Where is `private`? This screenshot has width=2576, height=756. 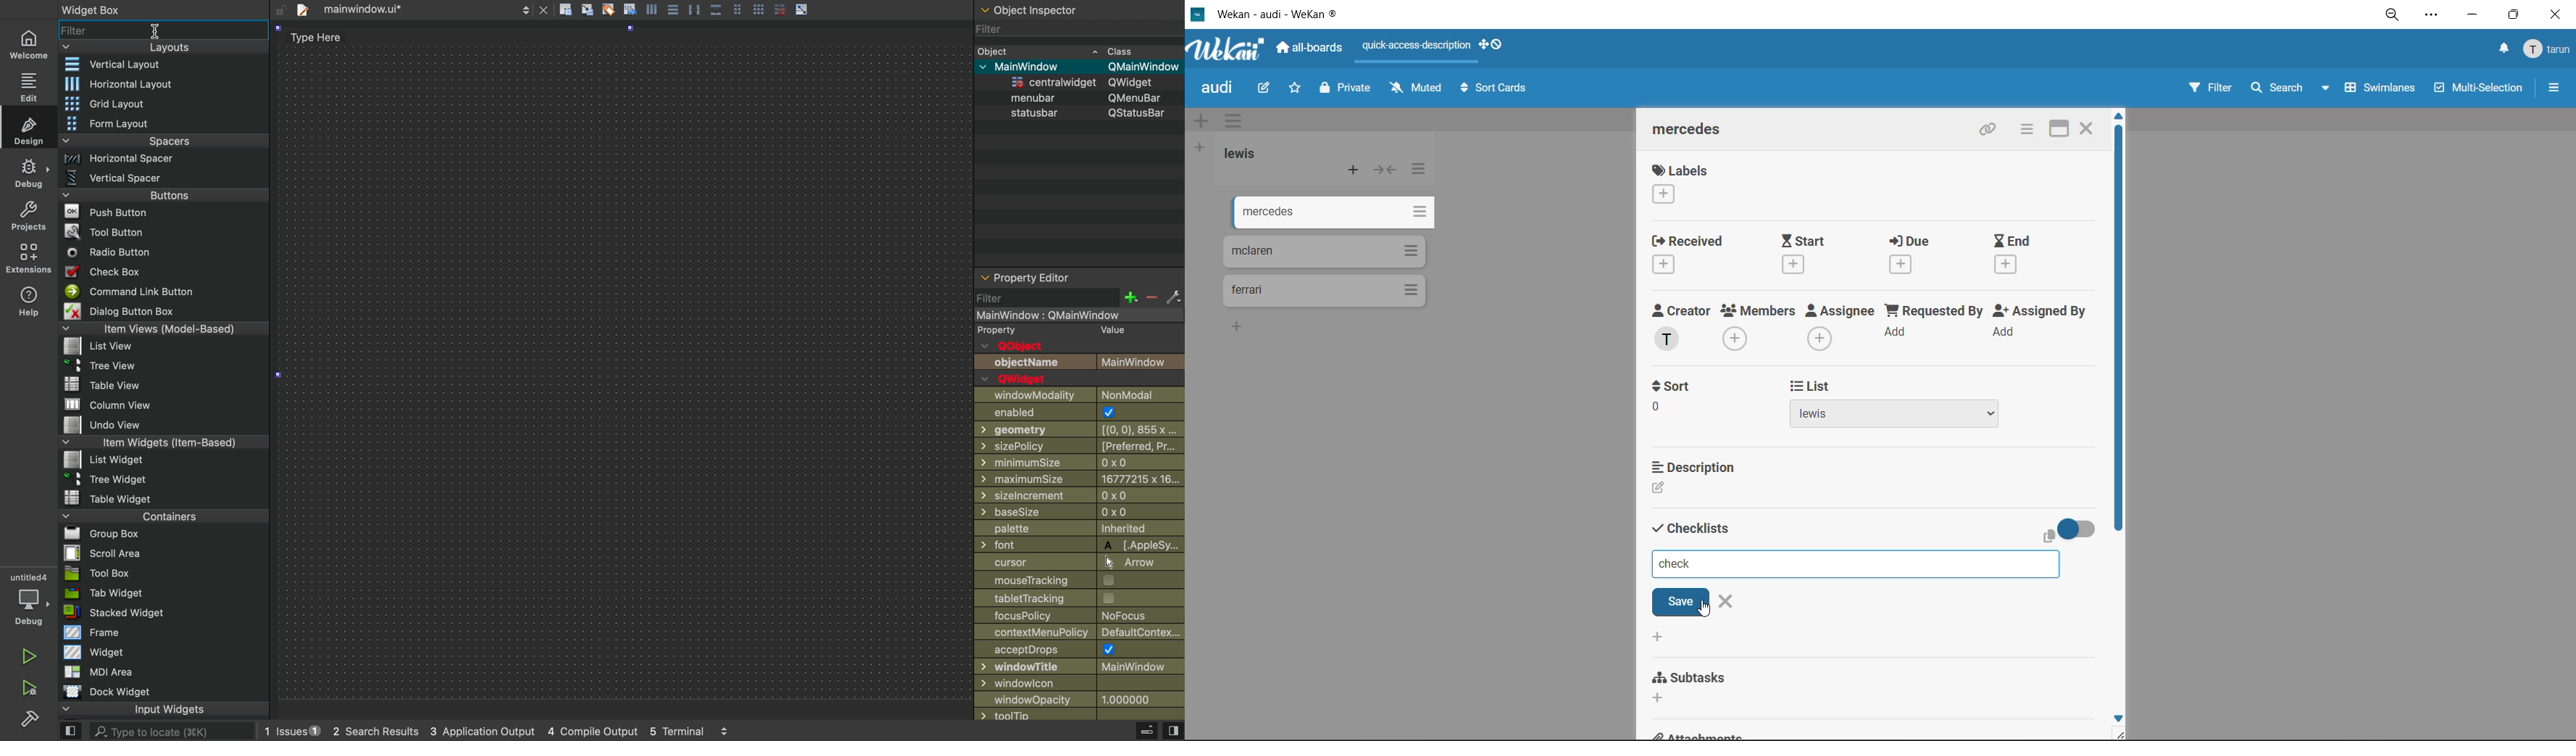 private is located at coordinates (1346, 90).